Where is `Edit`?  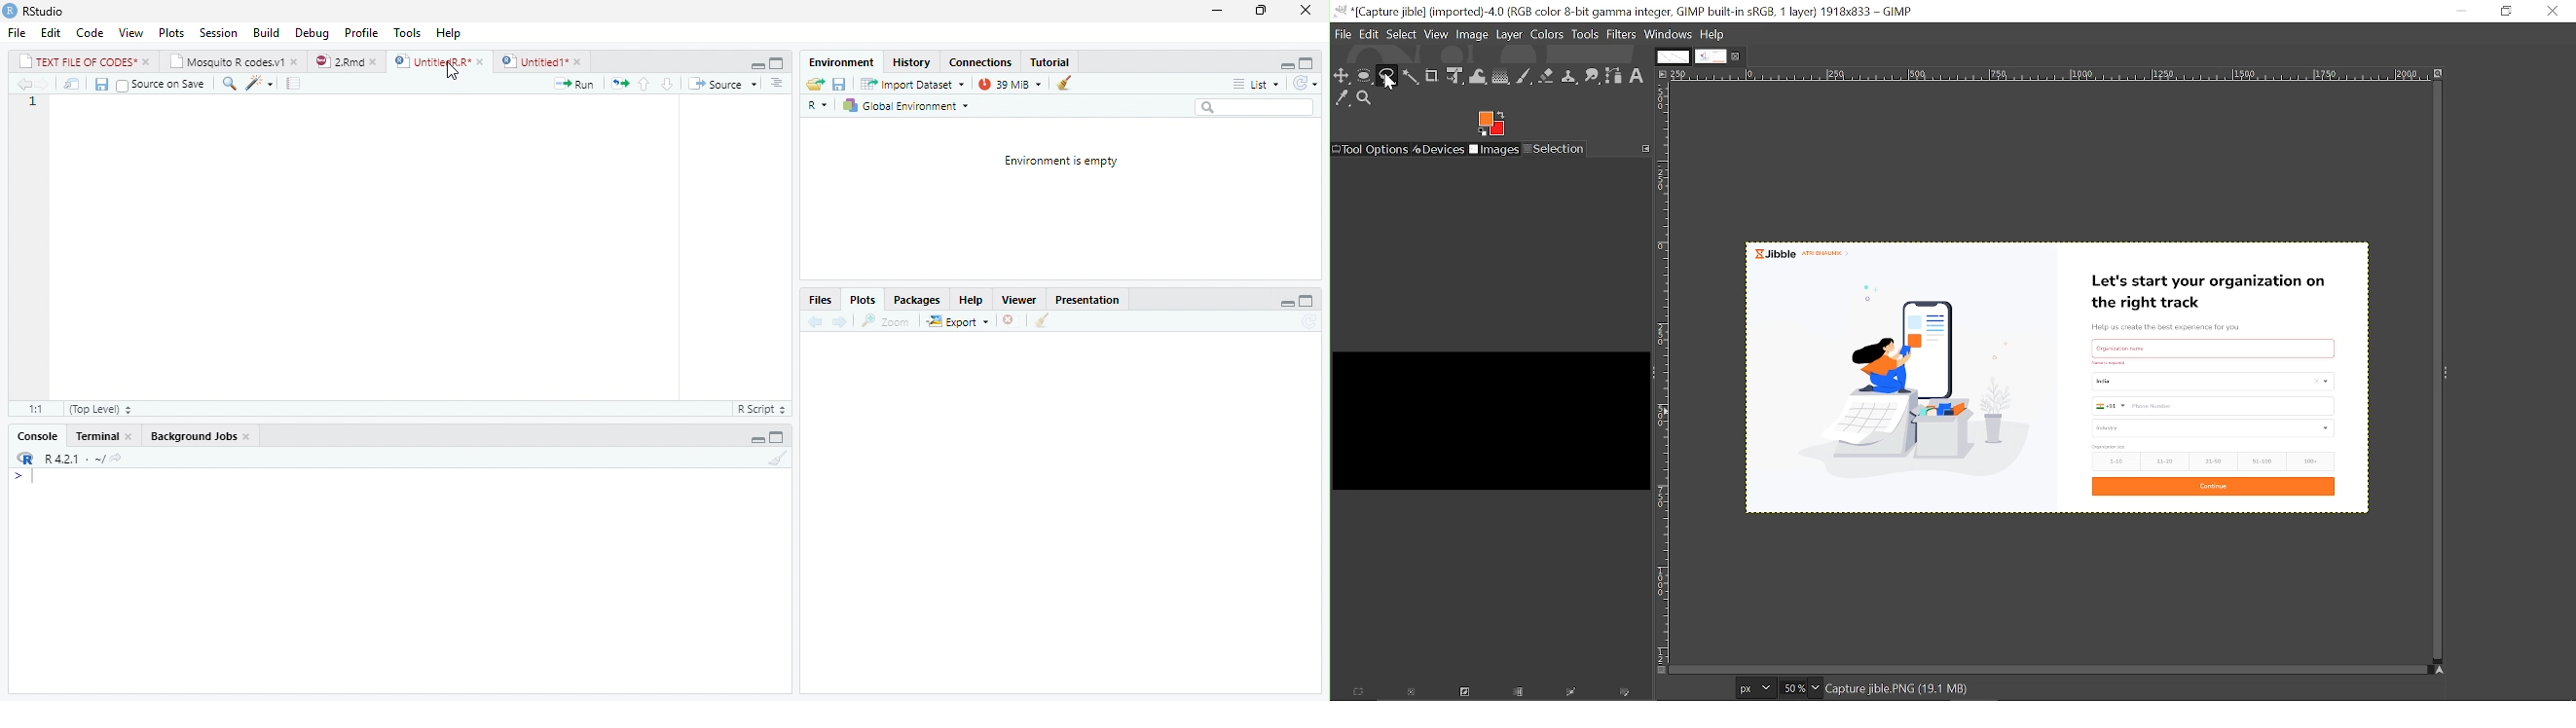 Edit is located at coordinates (49, 32).